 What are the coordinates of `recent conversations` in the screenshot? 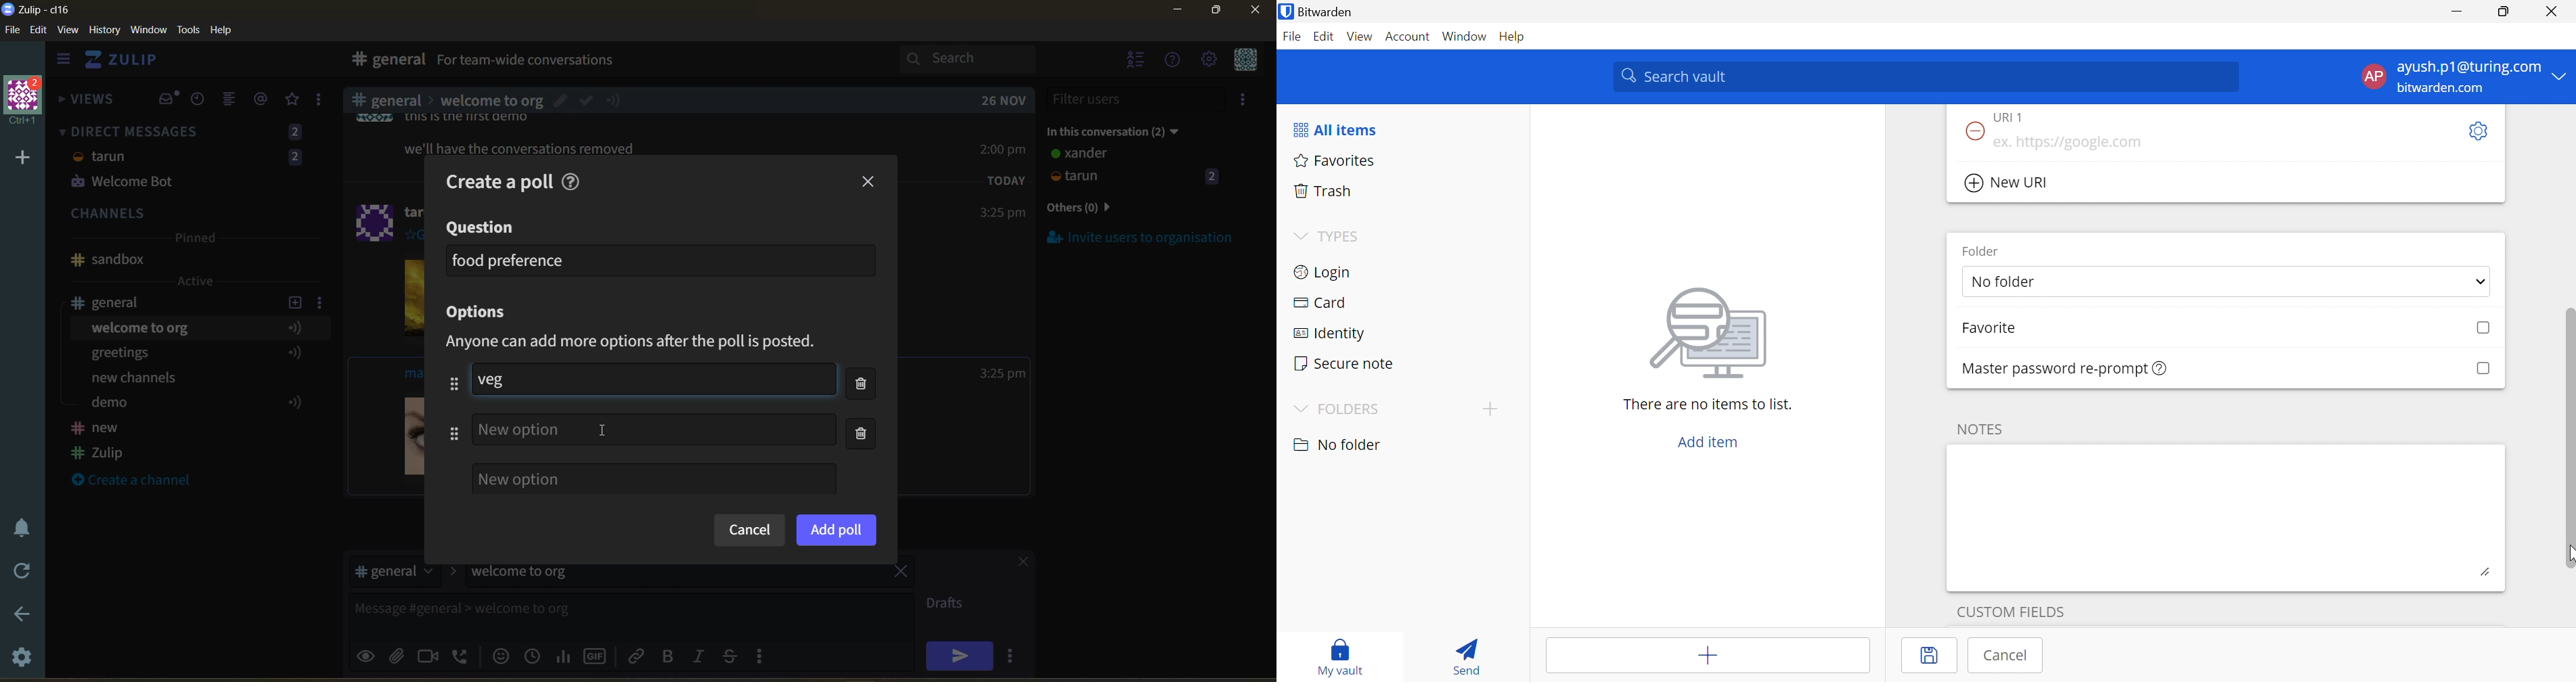 It's located at (202, 100).